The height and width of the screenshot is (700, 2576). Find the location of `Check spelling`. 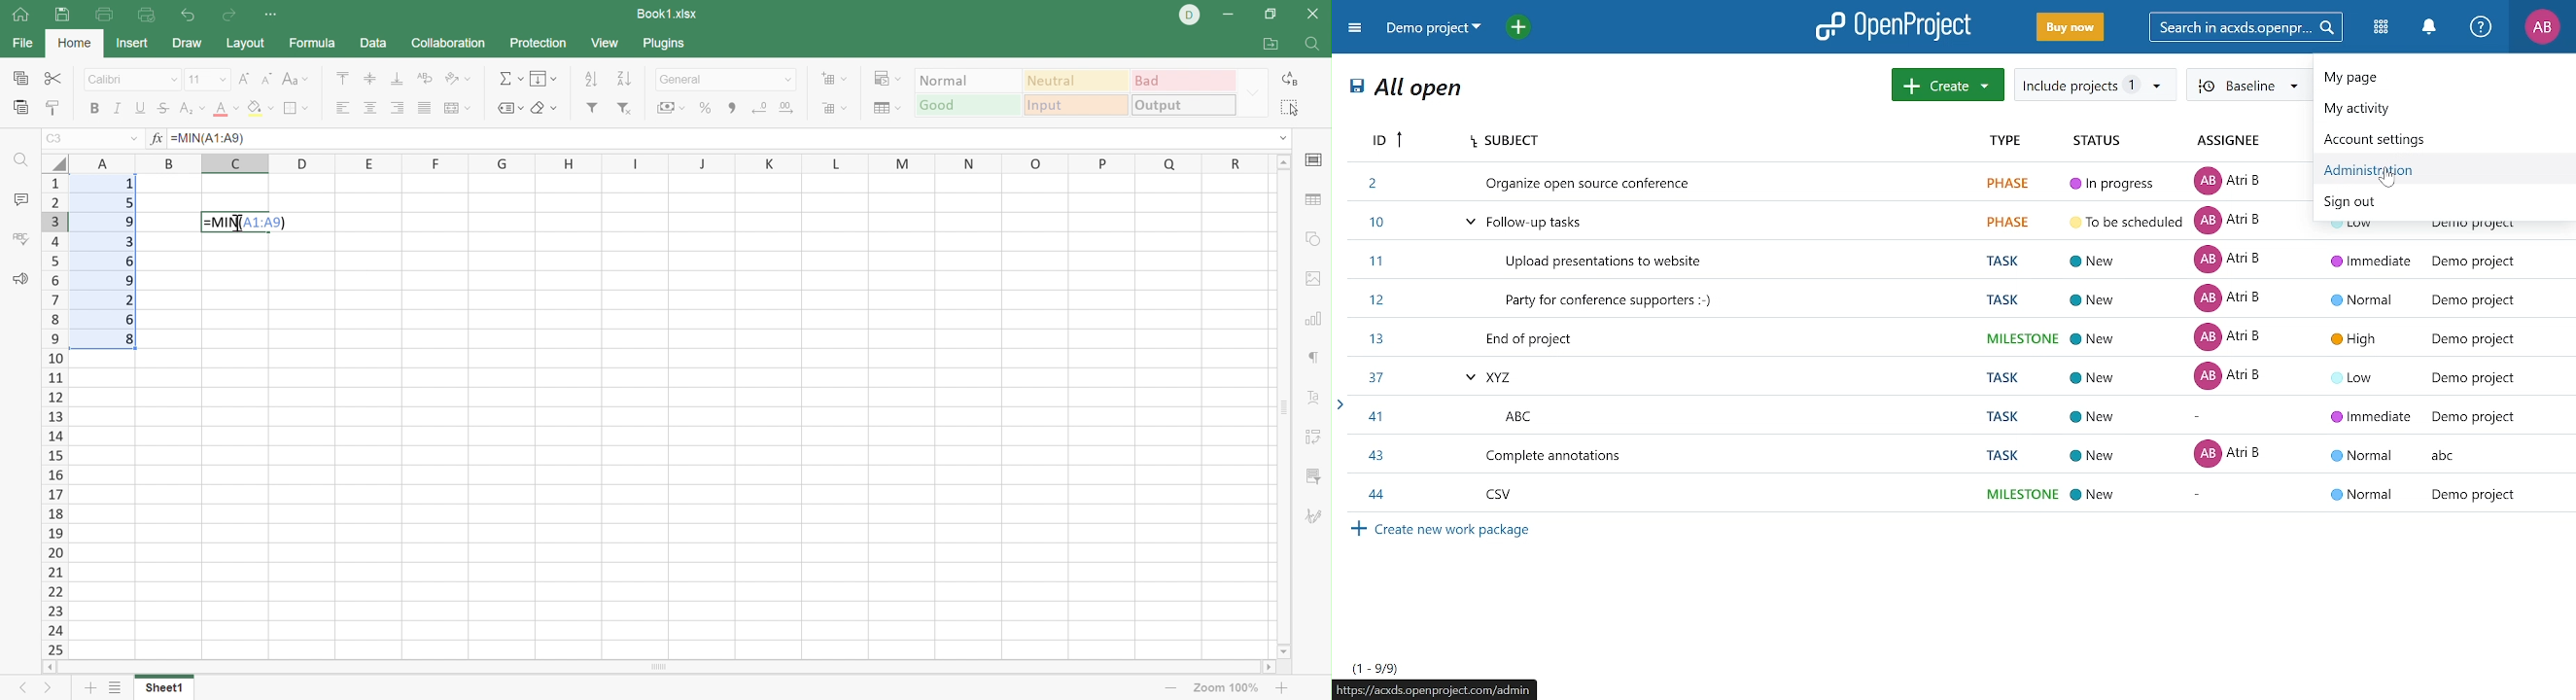

Check spelling is located at coordinates (22, 242).